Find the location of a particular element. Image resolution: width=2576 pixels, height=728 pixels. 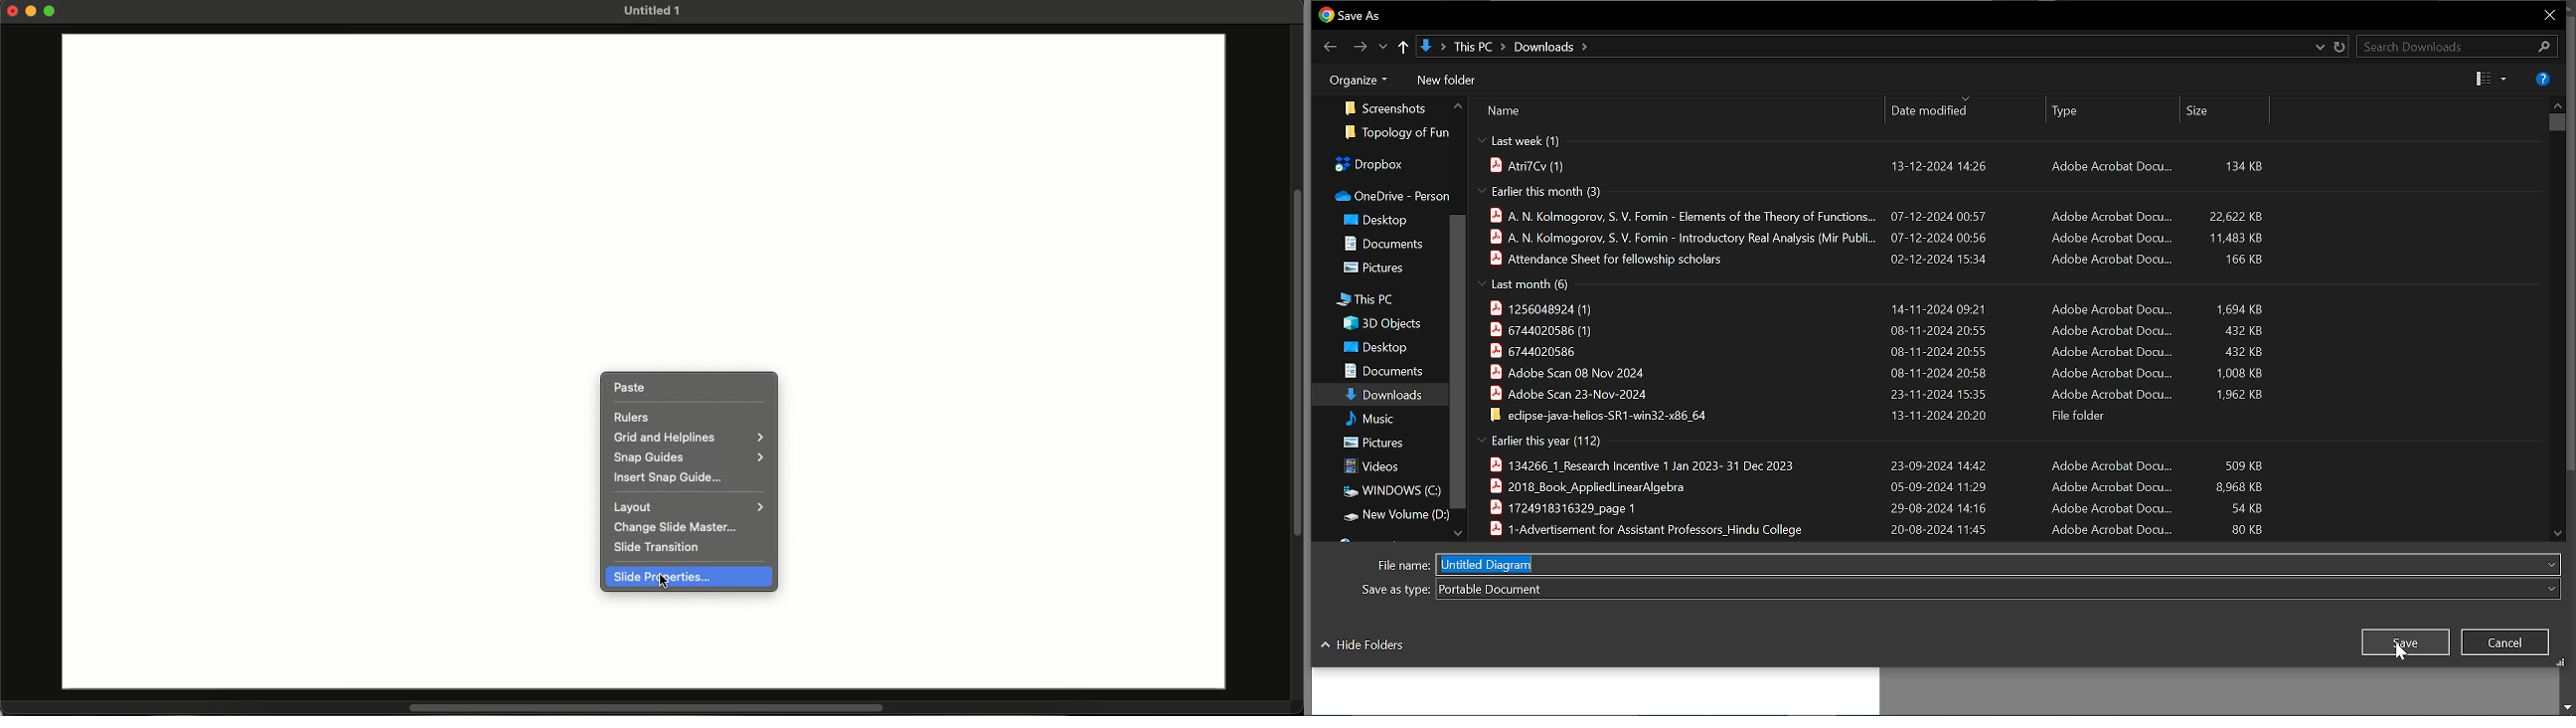

Close is located at coordinates (13, 10).